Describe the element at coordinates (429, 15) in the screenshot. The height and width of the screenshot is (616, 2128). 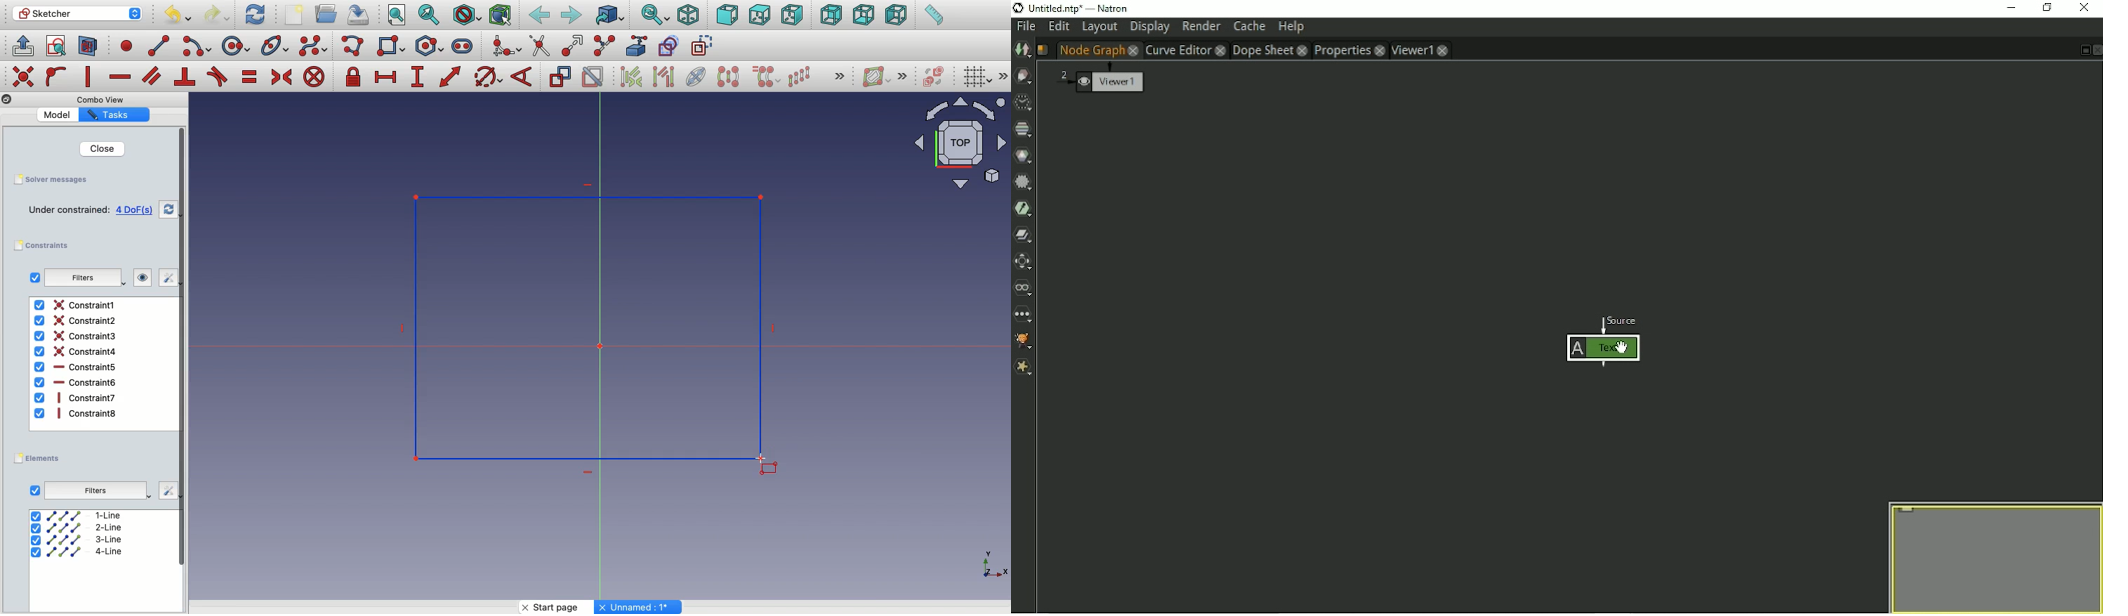
I see `Fit selection` at that location.